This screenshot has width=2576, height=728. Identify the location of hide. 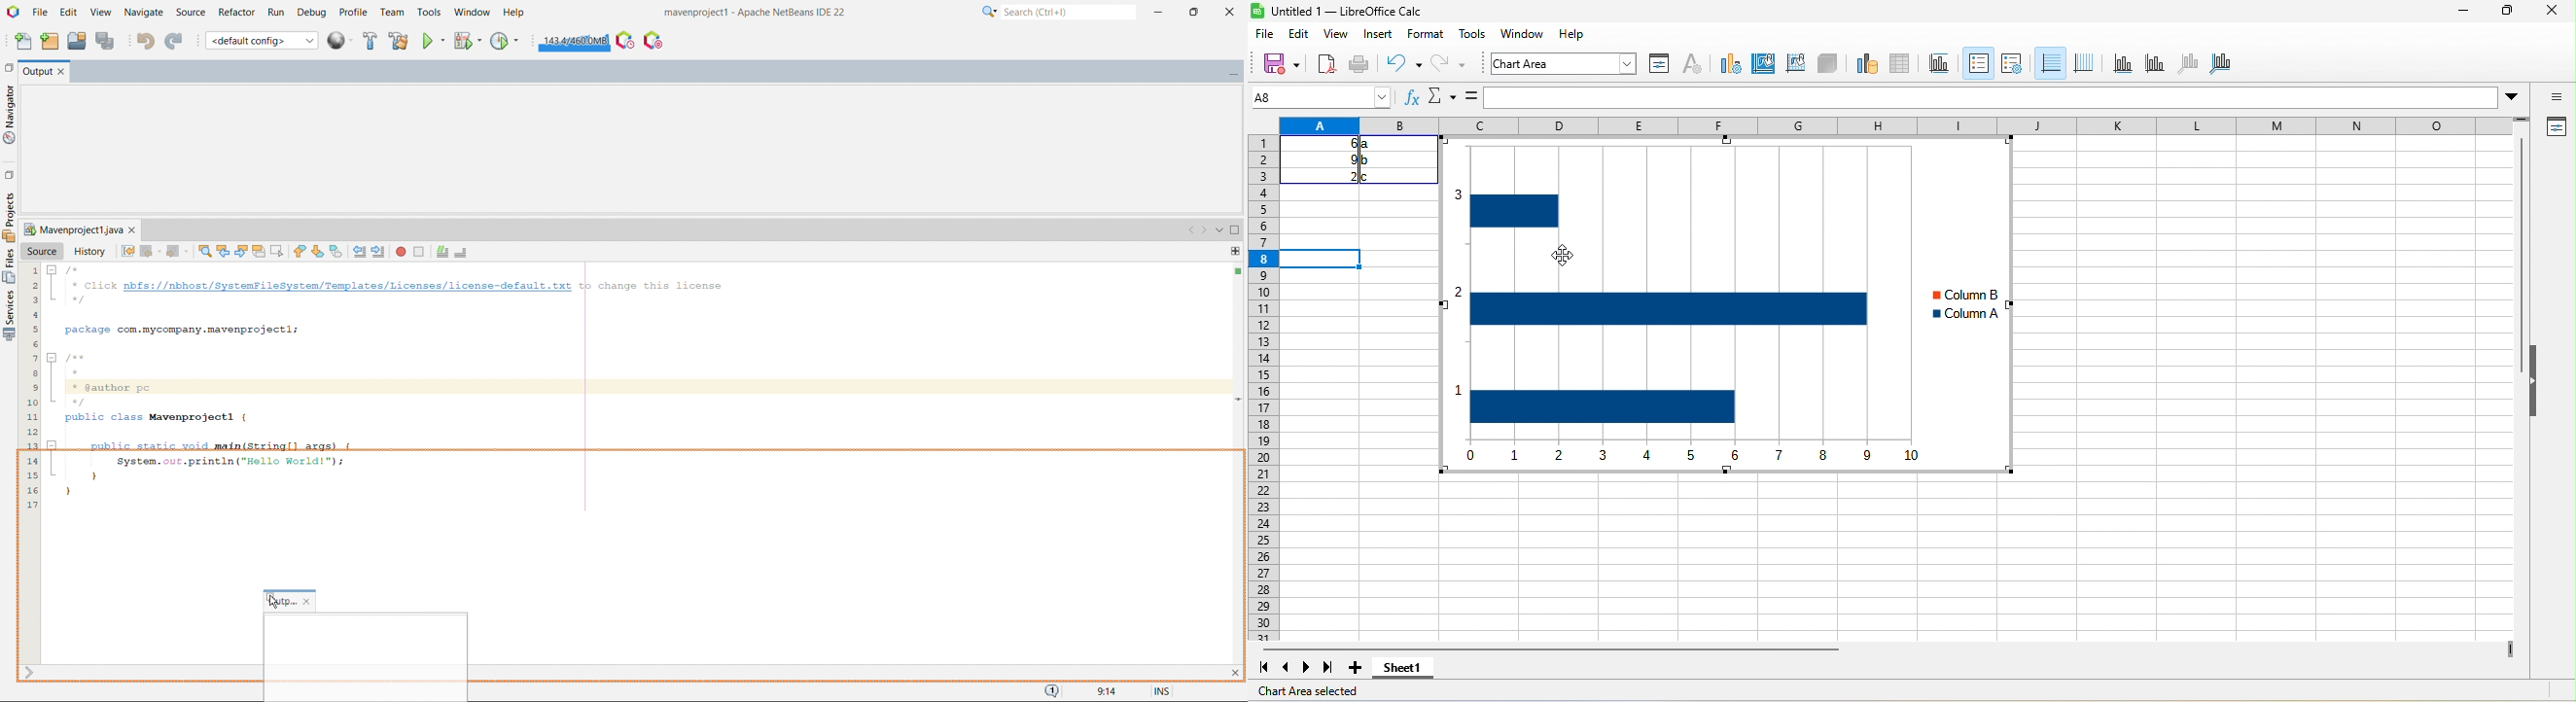
(2537, 387).